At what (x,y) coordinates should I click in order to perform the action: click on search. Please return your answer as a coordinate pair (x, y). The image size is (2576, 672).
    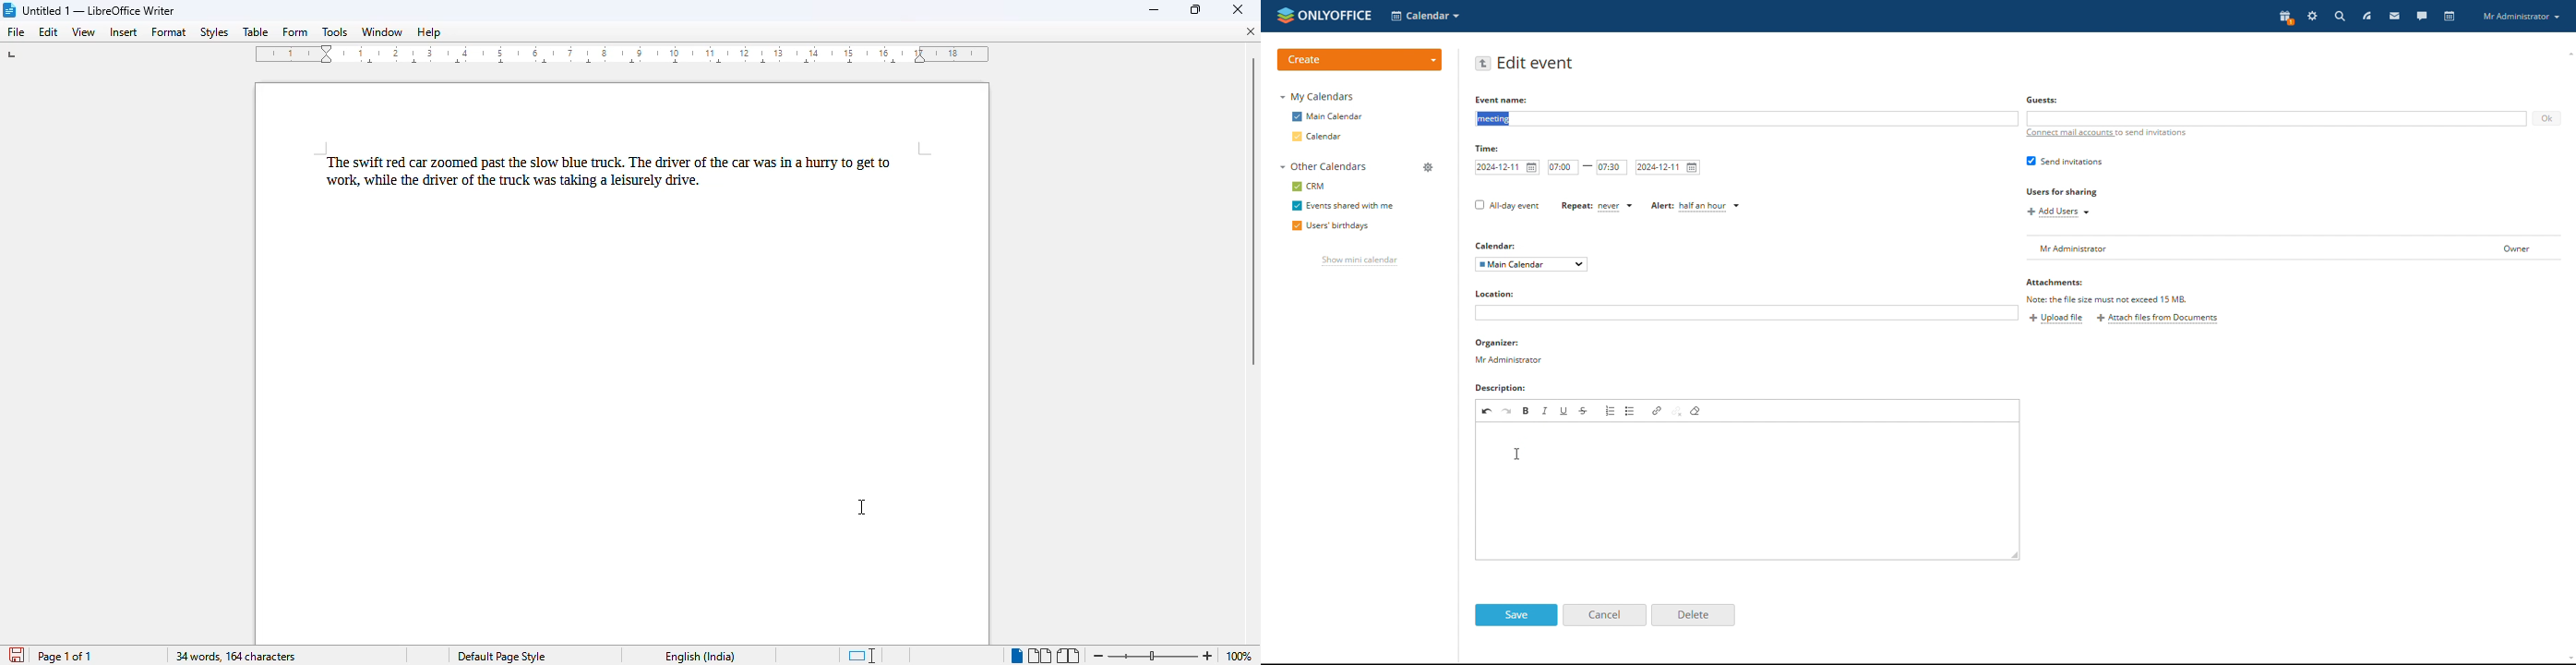
    Looking at the image, I should click on (2339, 16).